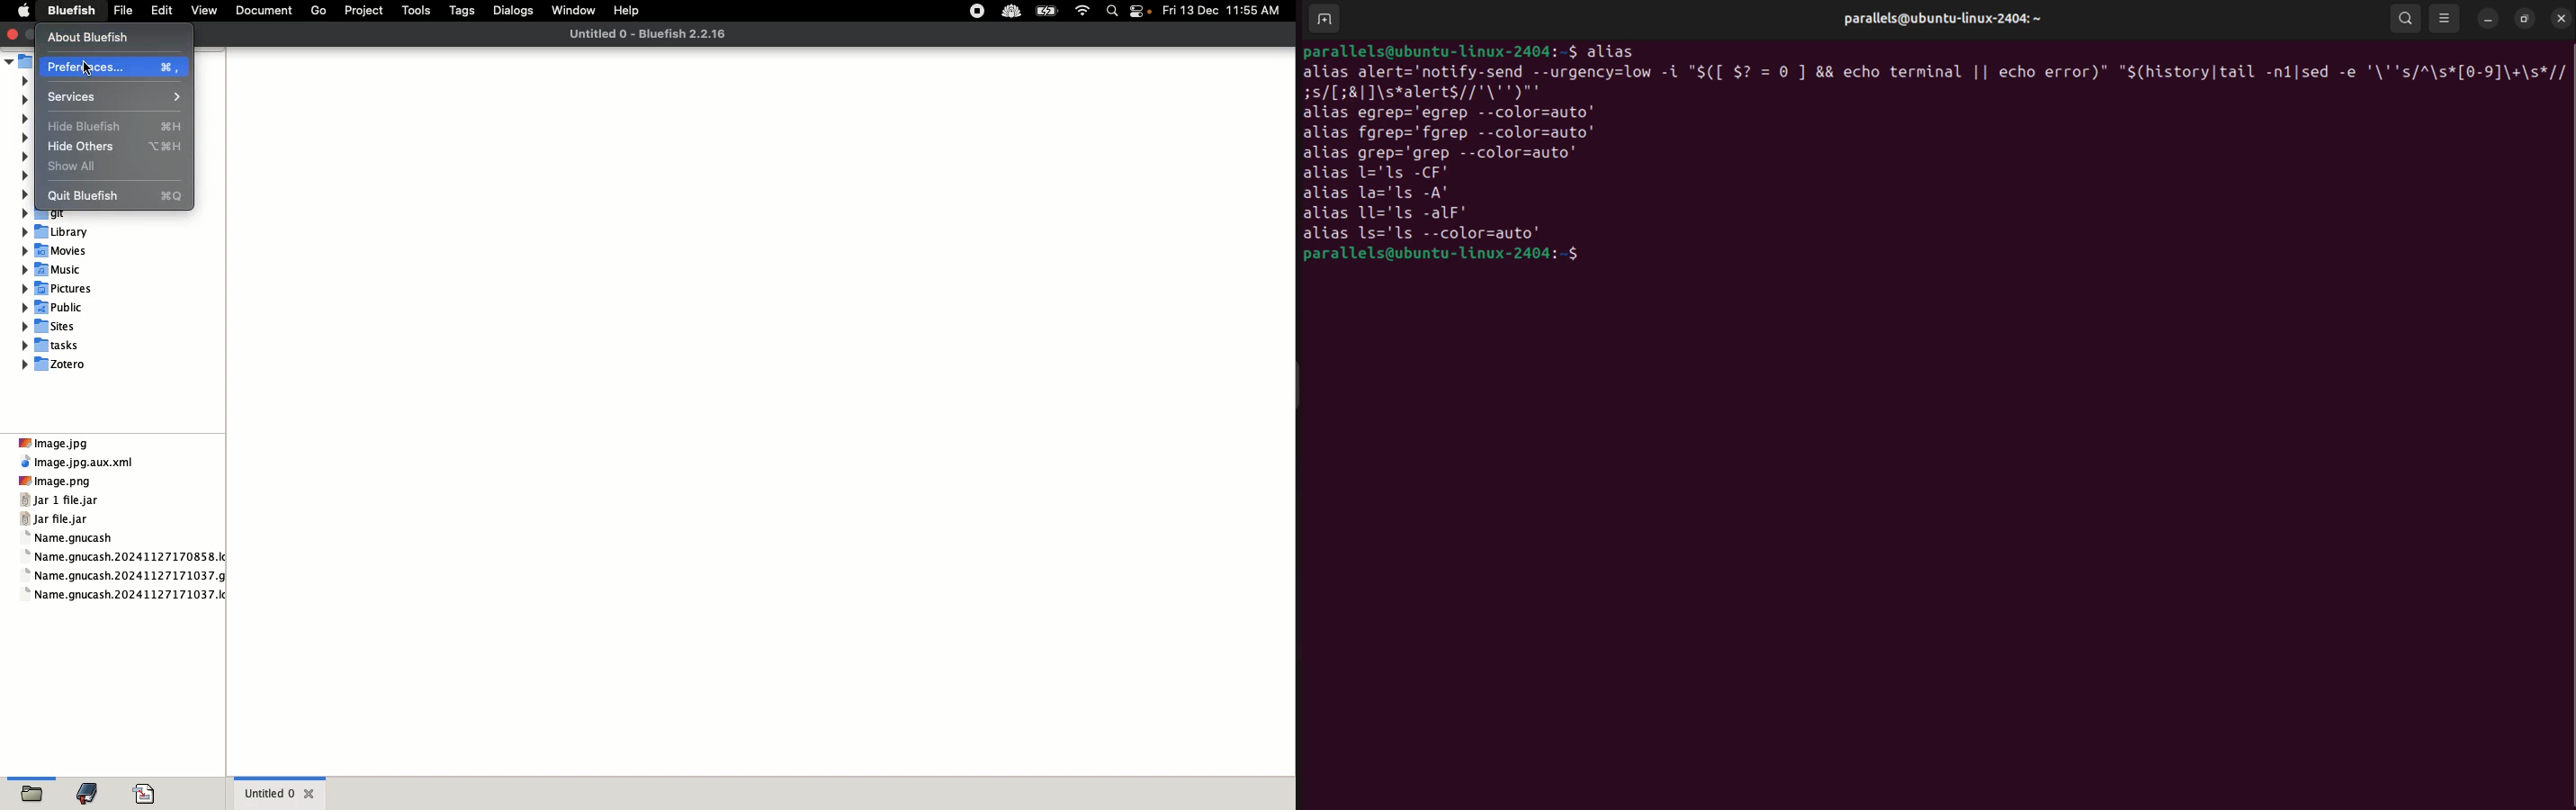  Describe the element at coordinates (992, 11) in the screenshot. I see `Extensions` at that location.